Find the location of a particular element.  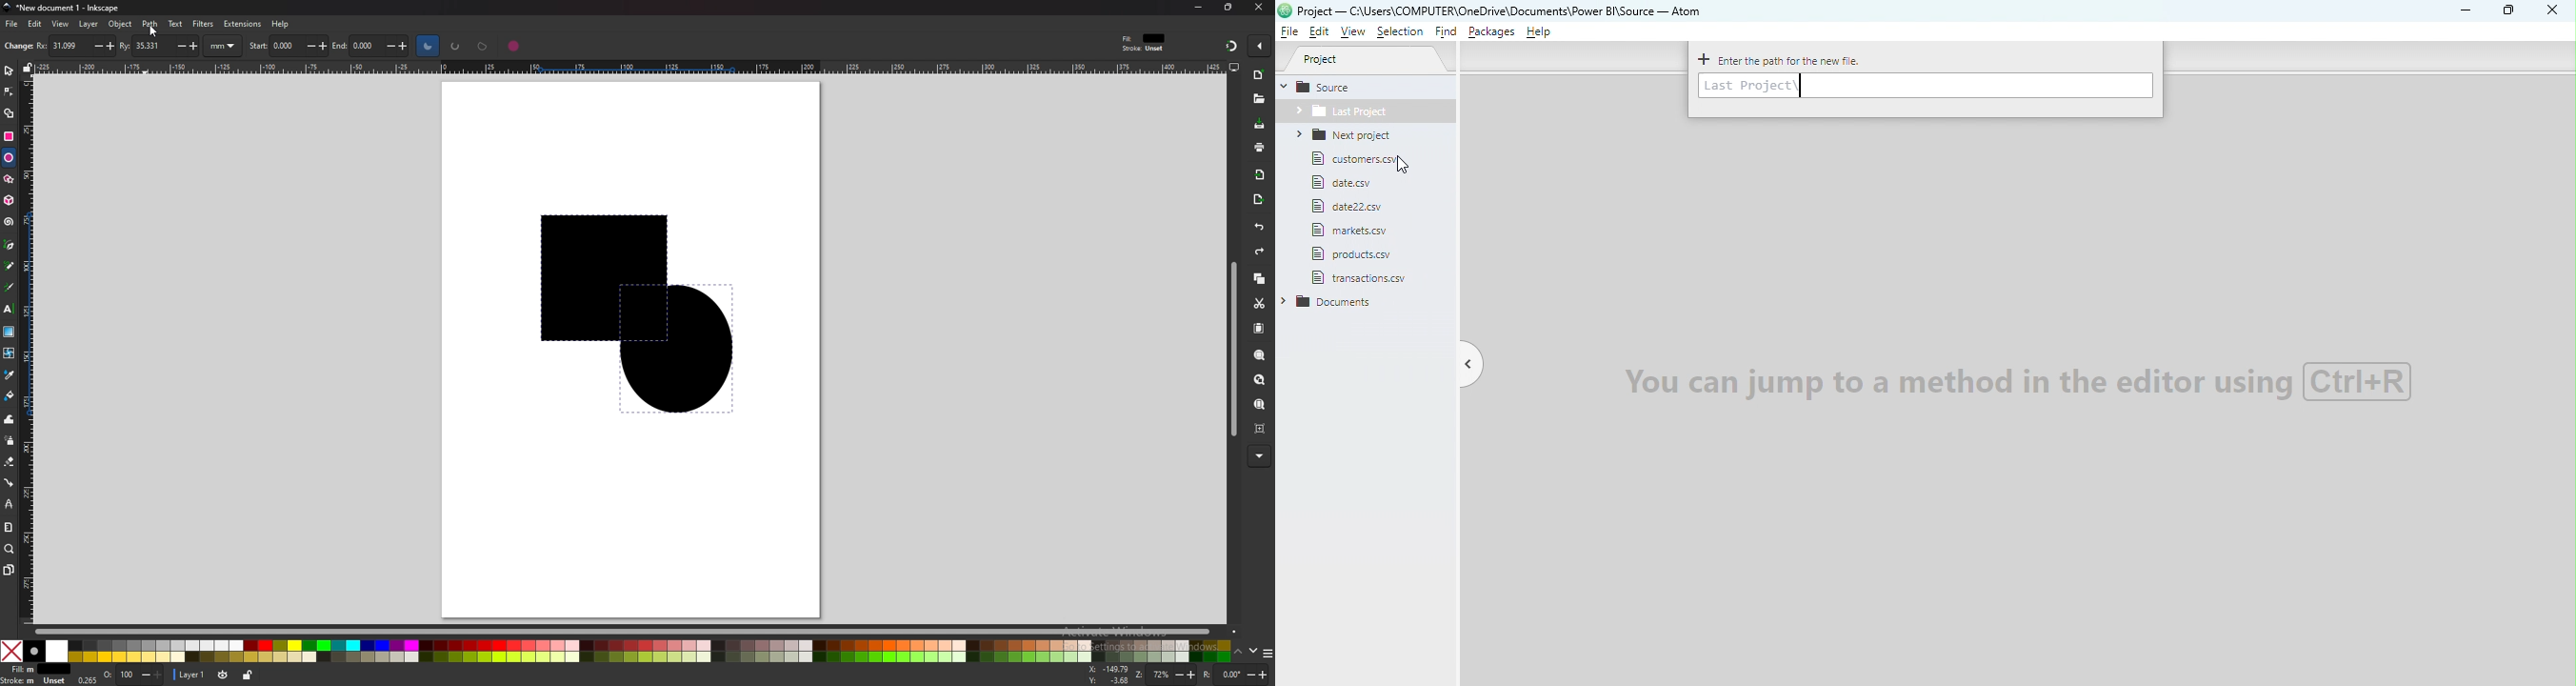

Folder is located at coordinates (1364, 113).